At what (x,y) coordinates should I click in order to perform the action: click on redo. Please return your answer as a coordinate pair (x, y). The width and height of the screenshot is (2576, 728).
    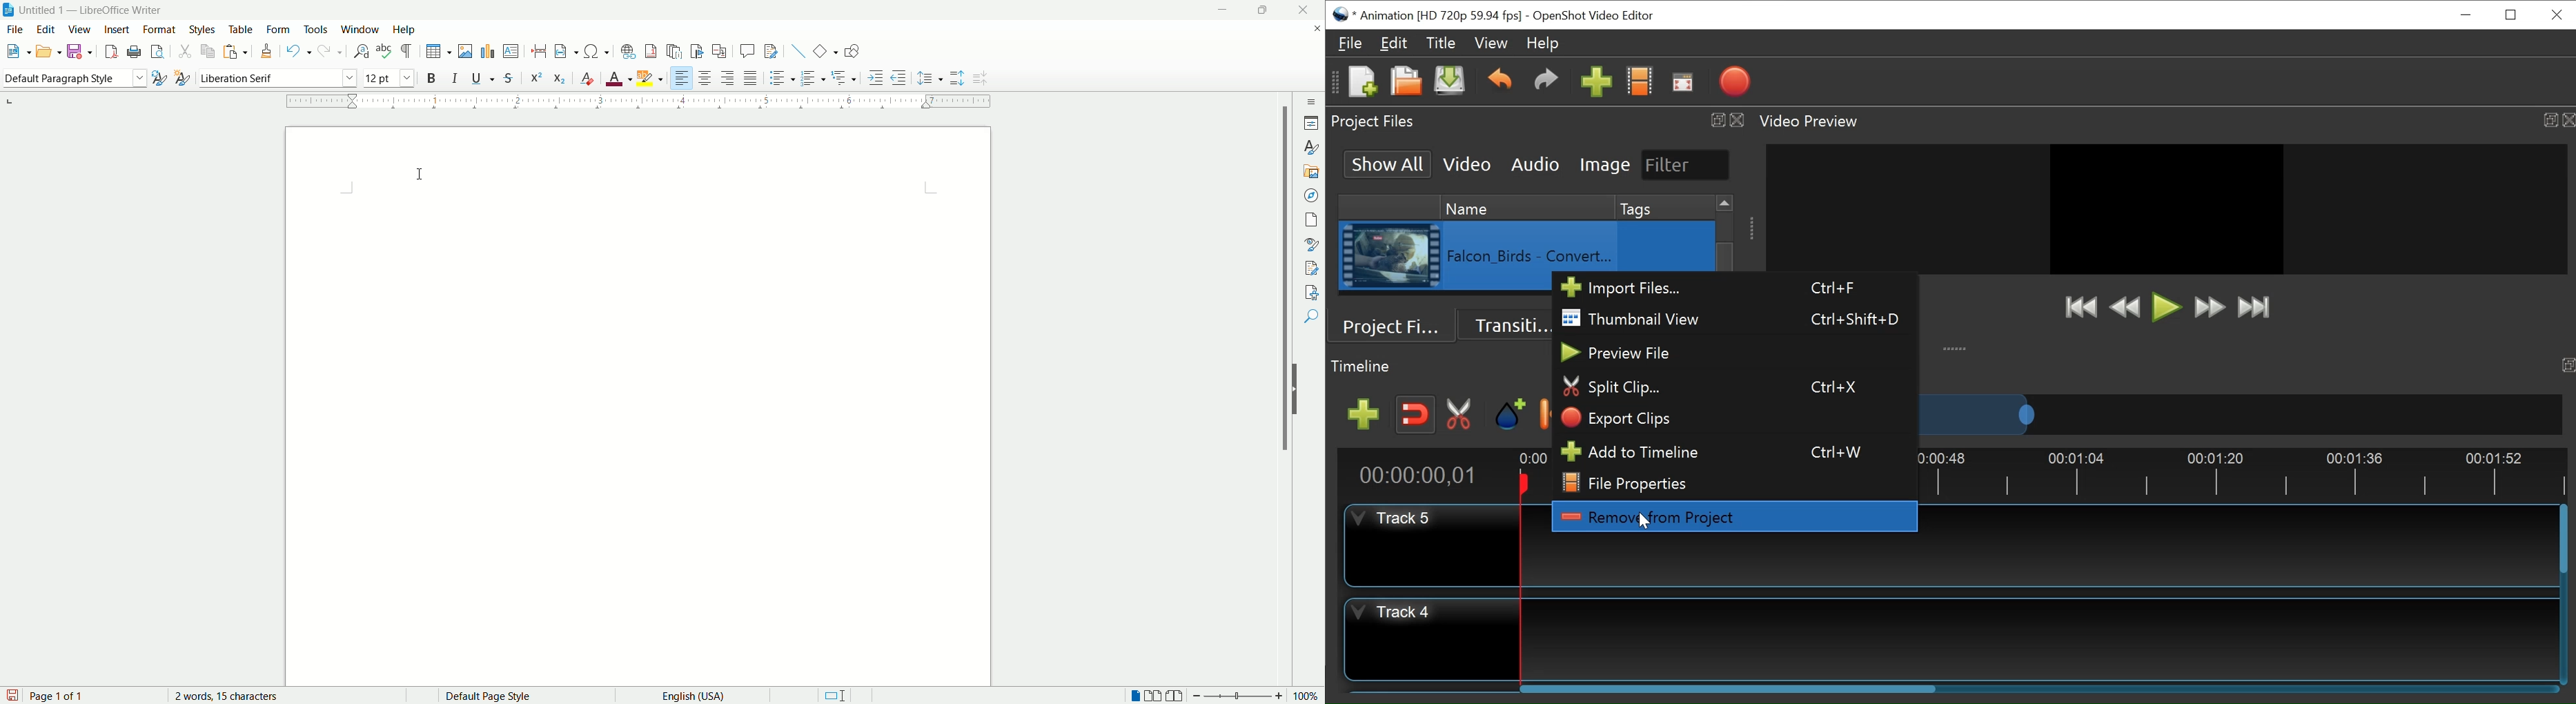
    Looking at the image, I should click on (330, 50).